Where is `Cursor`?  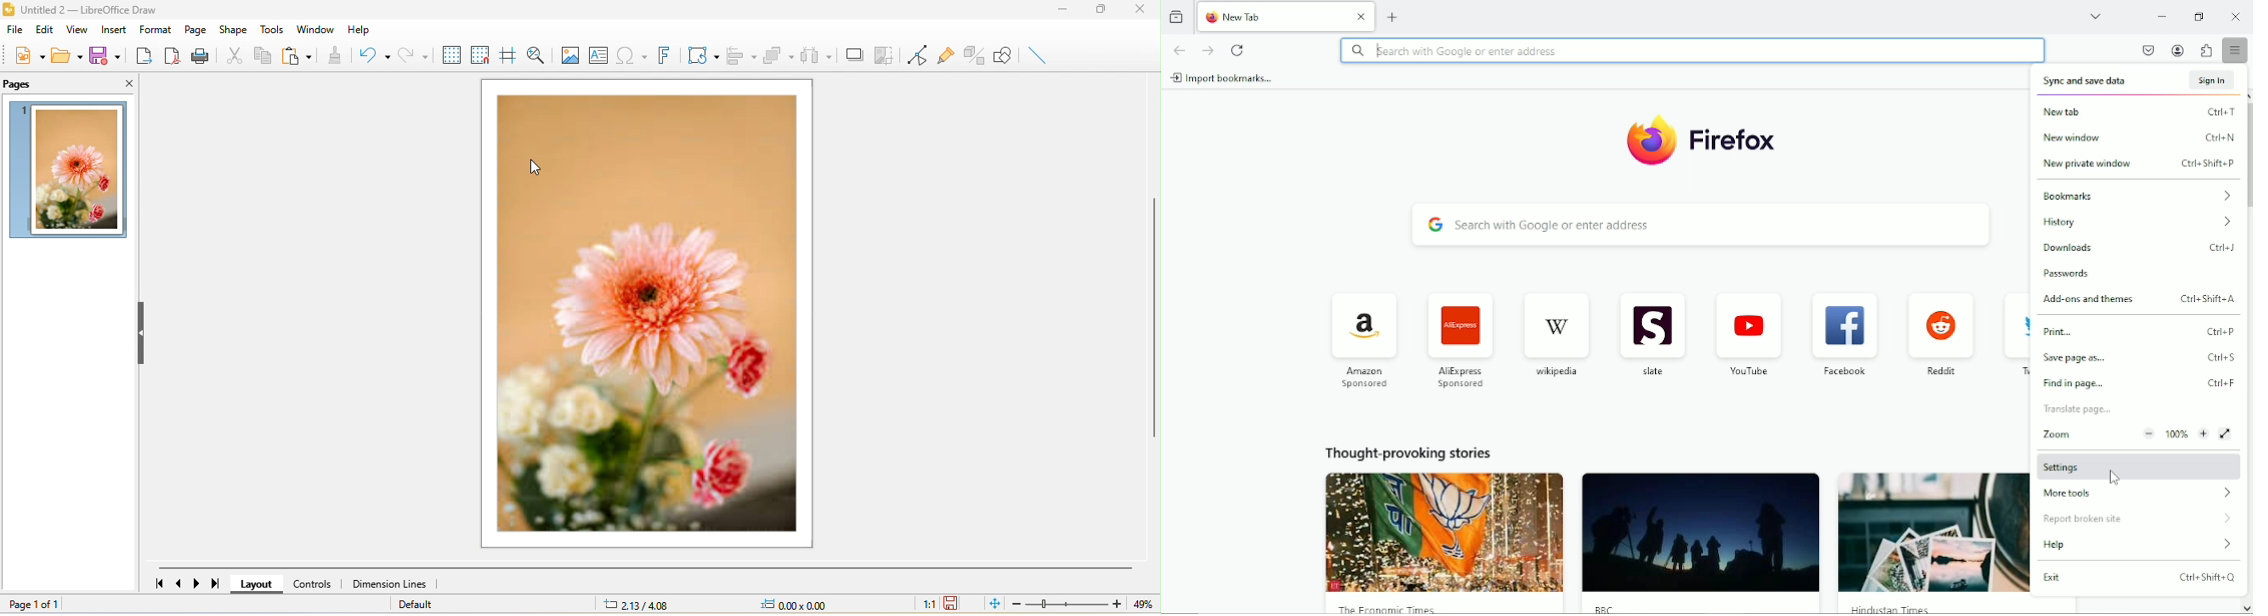 Cursor is located at coordinates (2115, 478).